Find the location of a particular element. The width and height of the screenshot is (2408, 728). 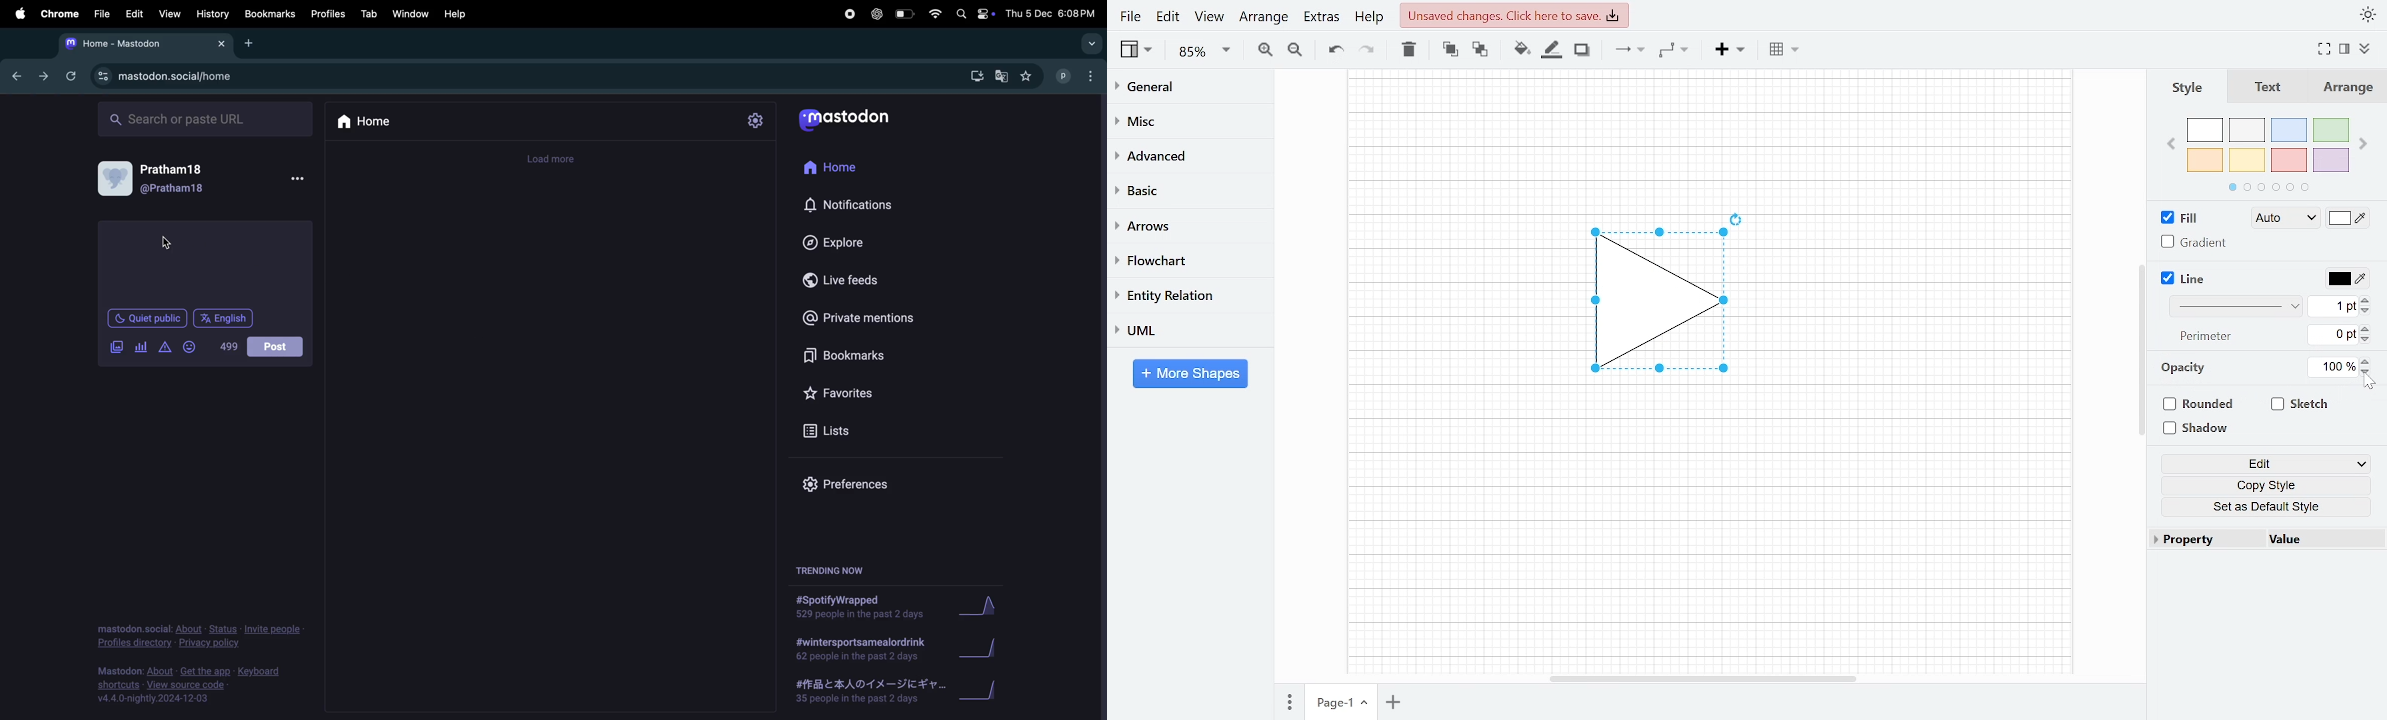

backward is located at coordinates (18, 76).